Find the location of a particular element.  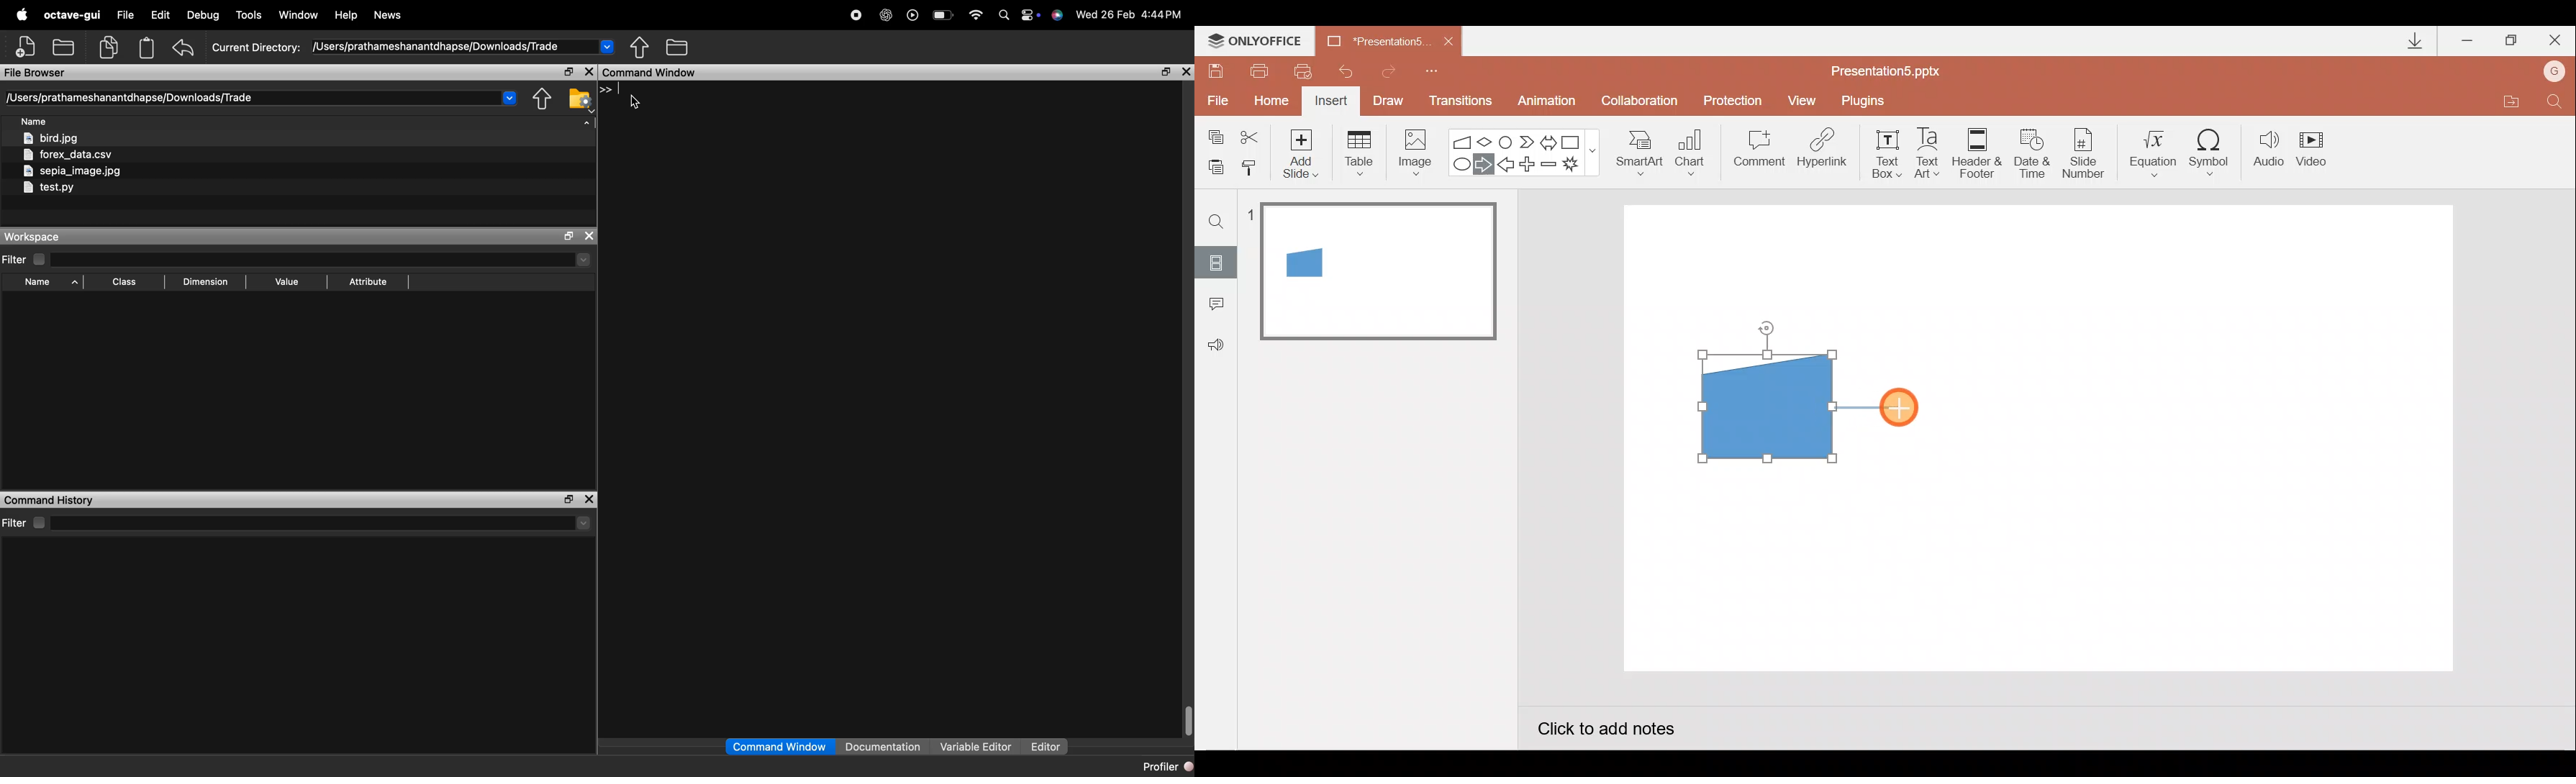

Add slide is located at coordinates (1304, 150).